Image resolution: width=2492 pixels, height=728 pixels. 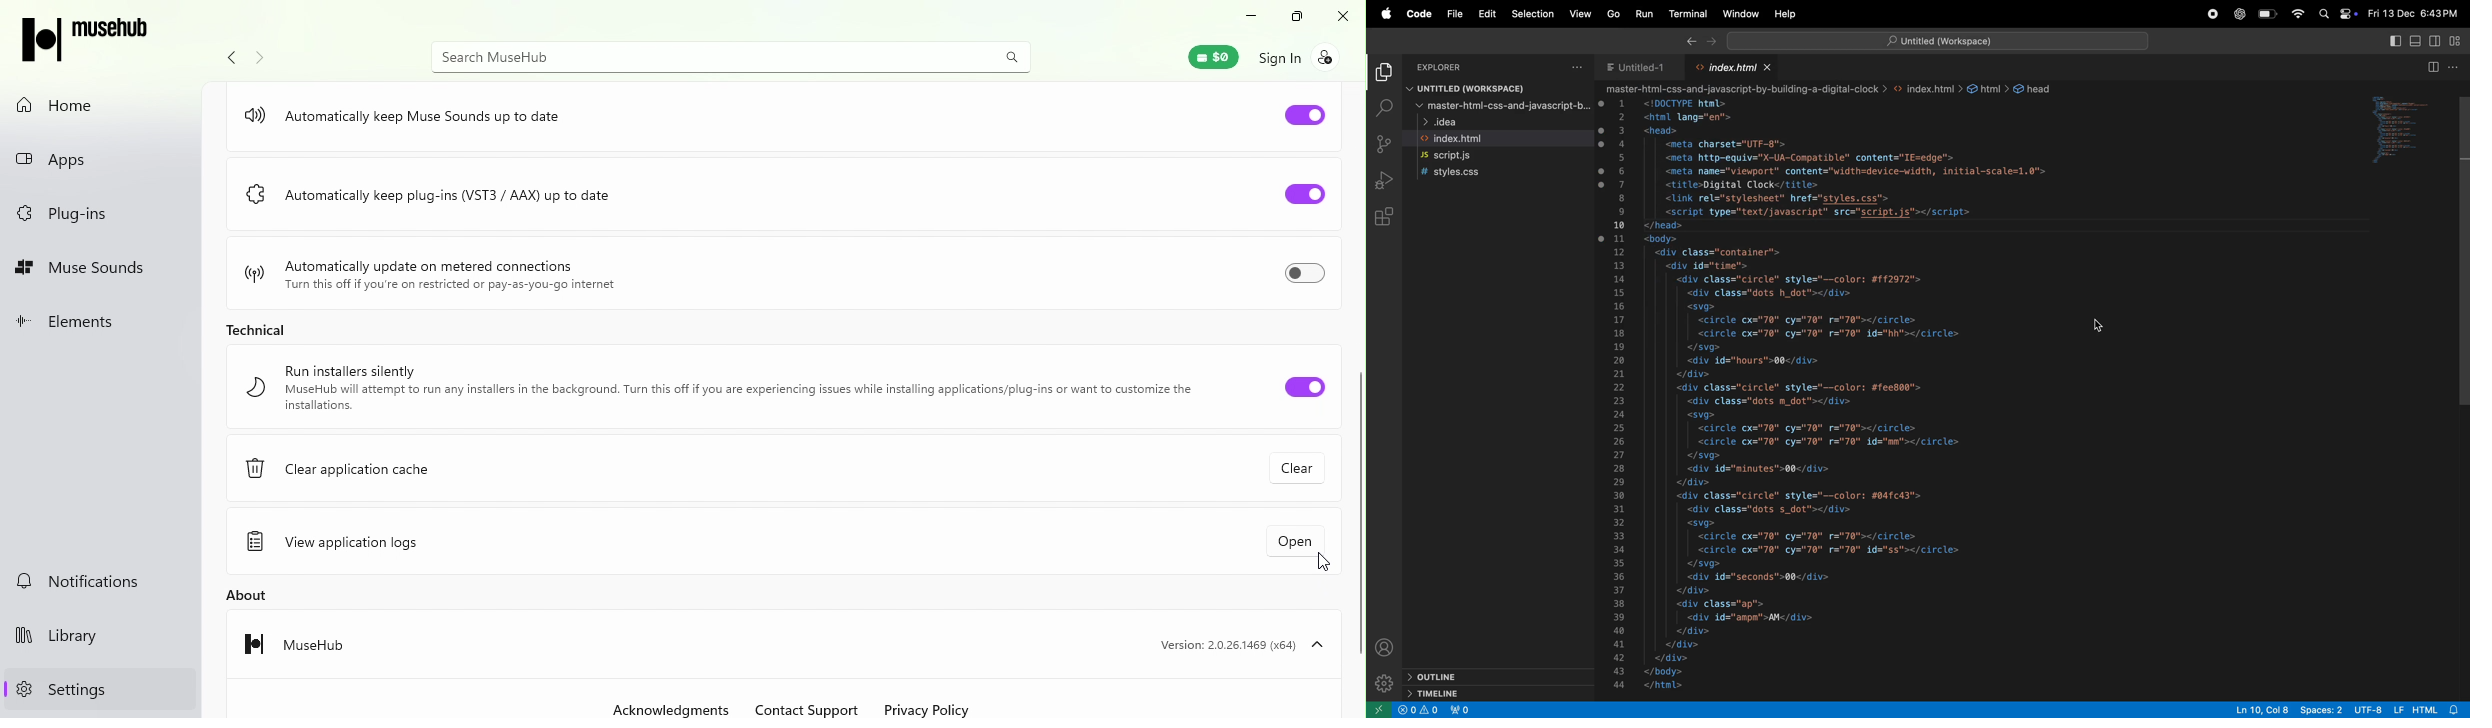 I want to click on Elements, so click(x=81, y=322).